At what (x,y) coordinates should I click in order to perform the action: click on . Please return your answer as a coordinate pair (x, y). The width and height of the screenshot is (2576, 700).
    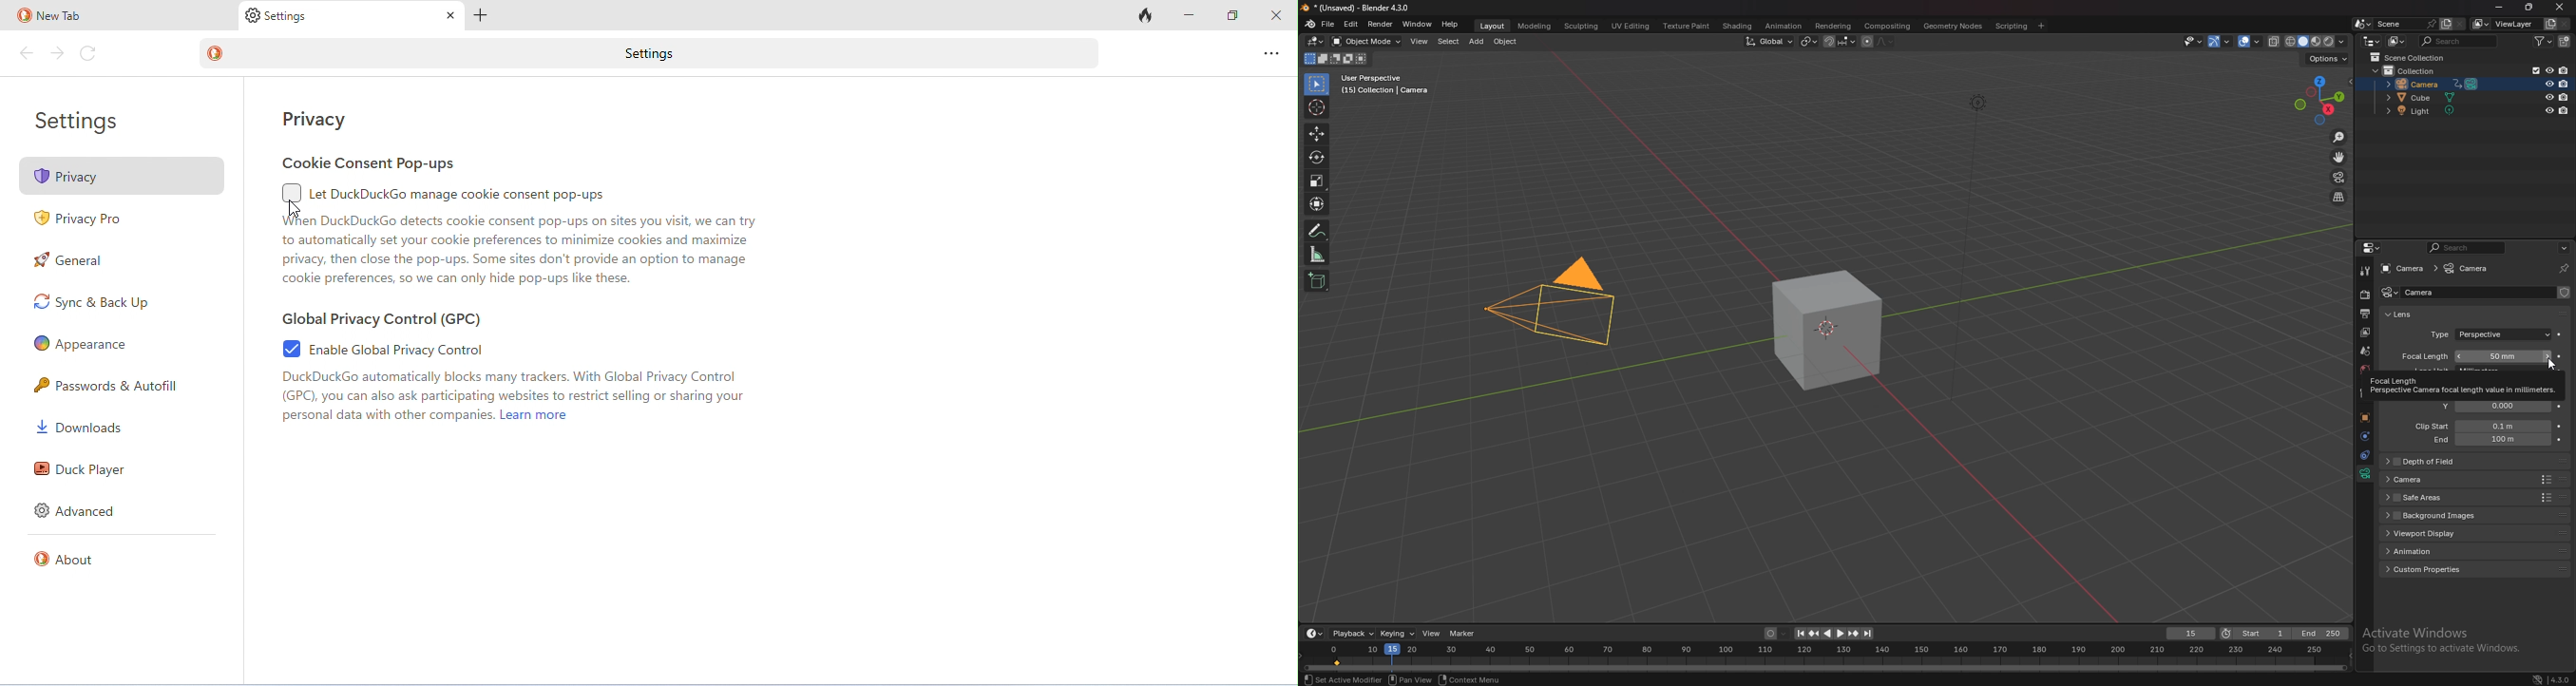
    Looking at the image, I should click on (2556, 678).